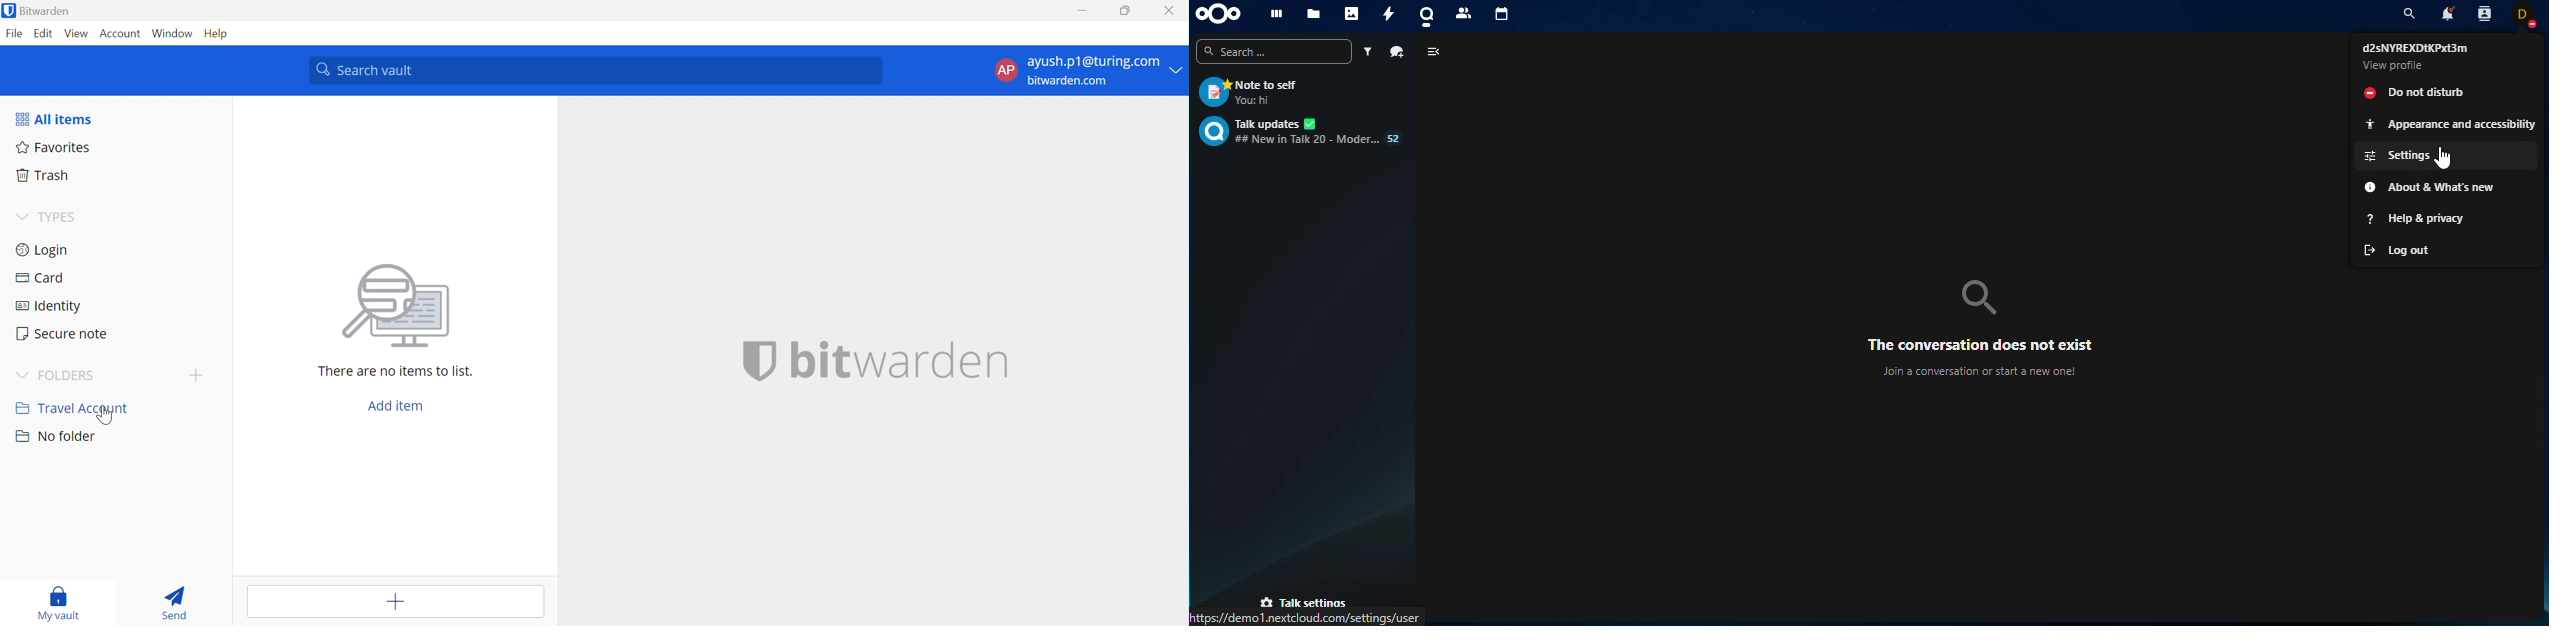  What do you see at coordinates (2447, 156) in the screenshot?
I see `settings` at bounding box center [2447, 156].